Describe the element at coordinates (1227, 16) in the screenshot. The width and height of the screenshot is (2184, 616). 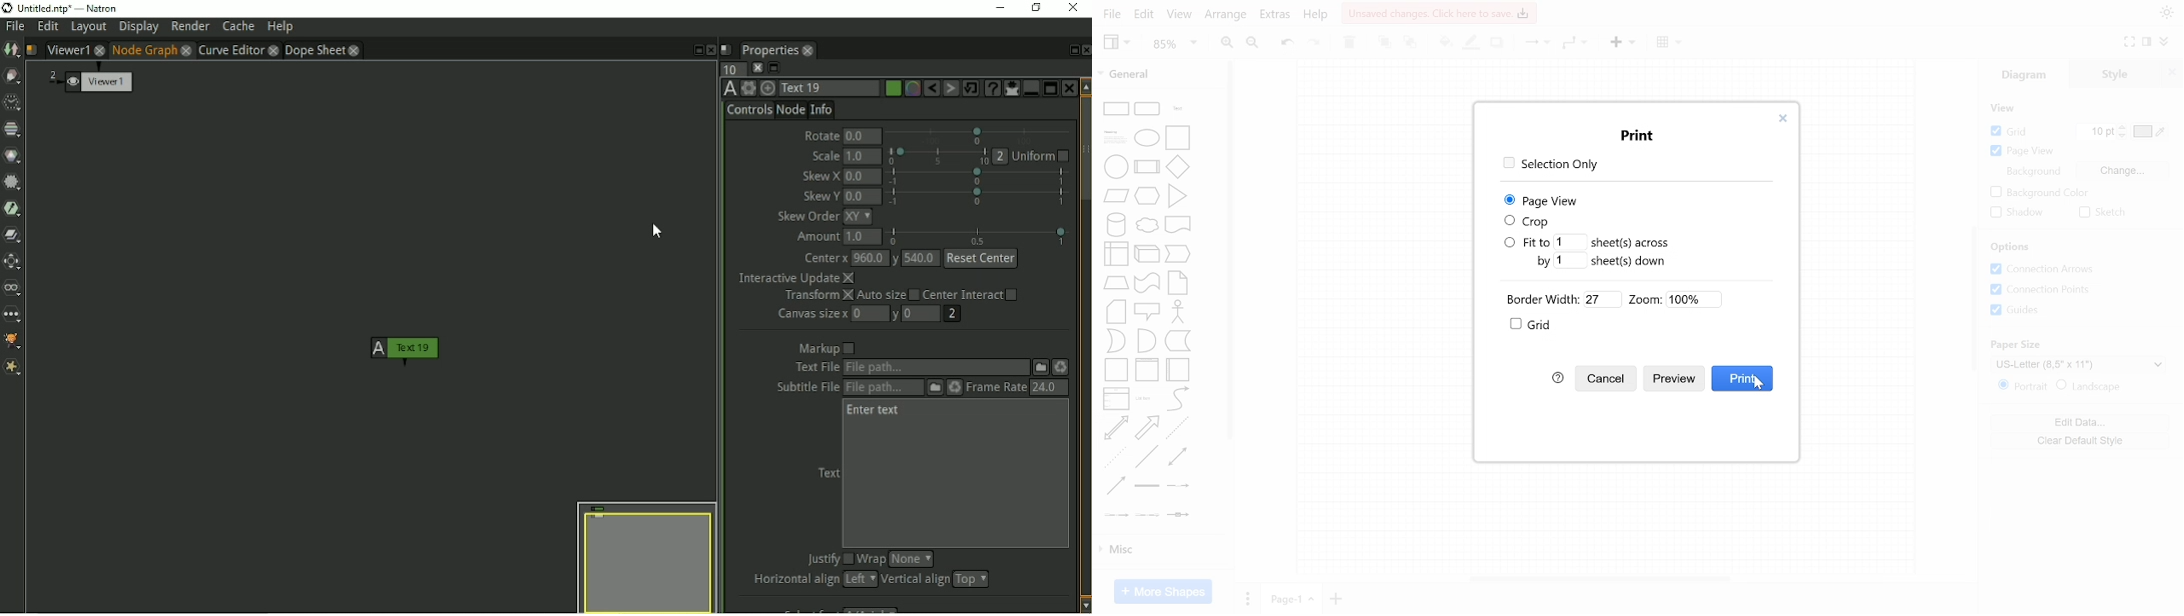
I see `Arrange` at that location.